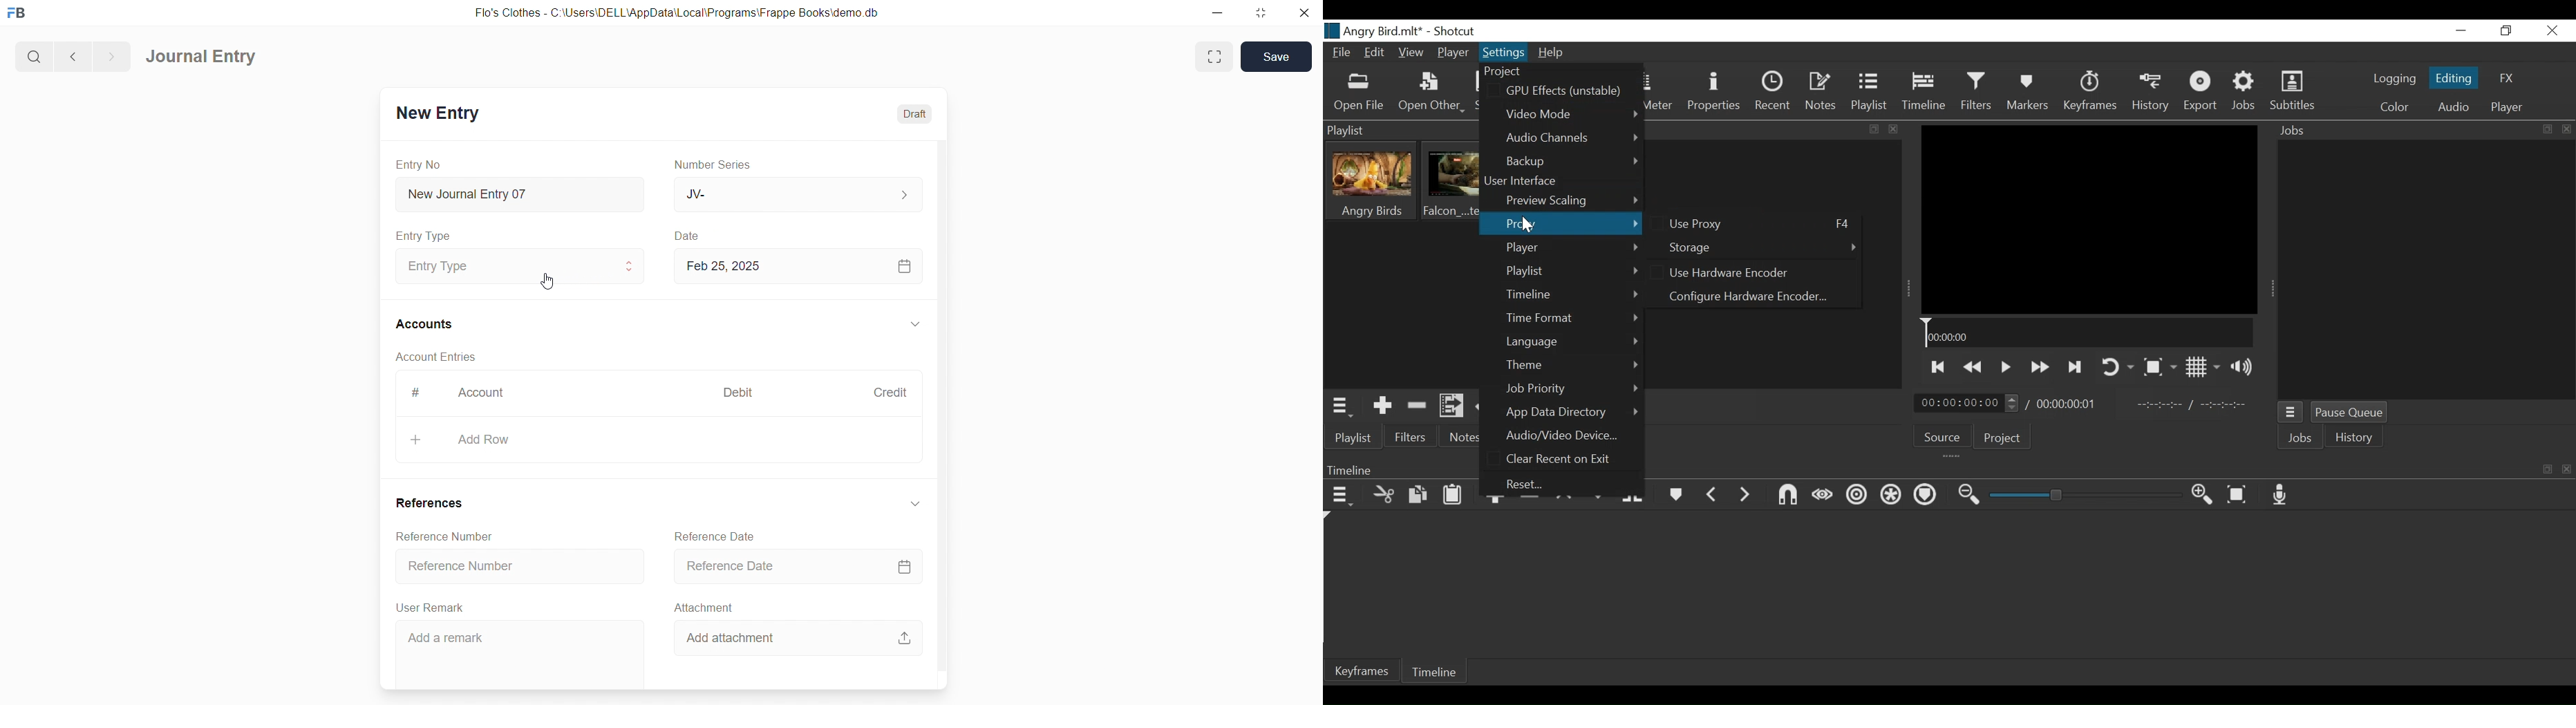  What do you see at coordinates (1510, 71) in the screenshot?
I see `Project` at bounding box center [1510, 71].